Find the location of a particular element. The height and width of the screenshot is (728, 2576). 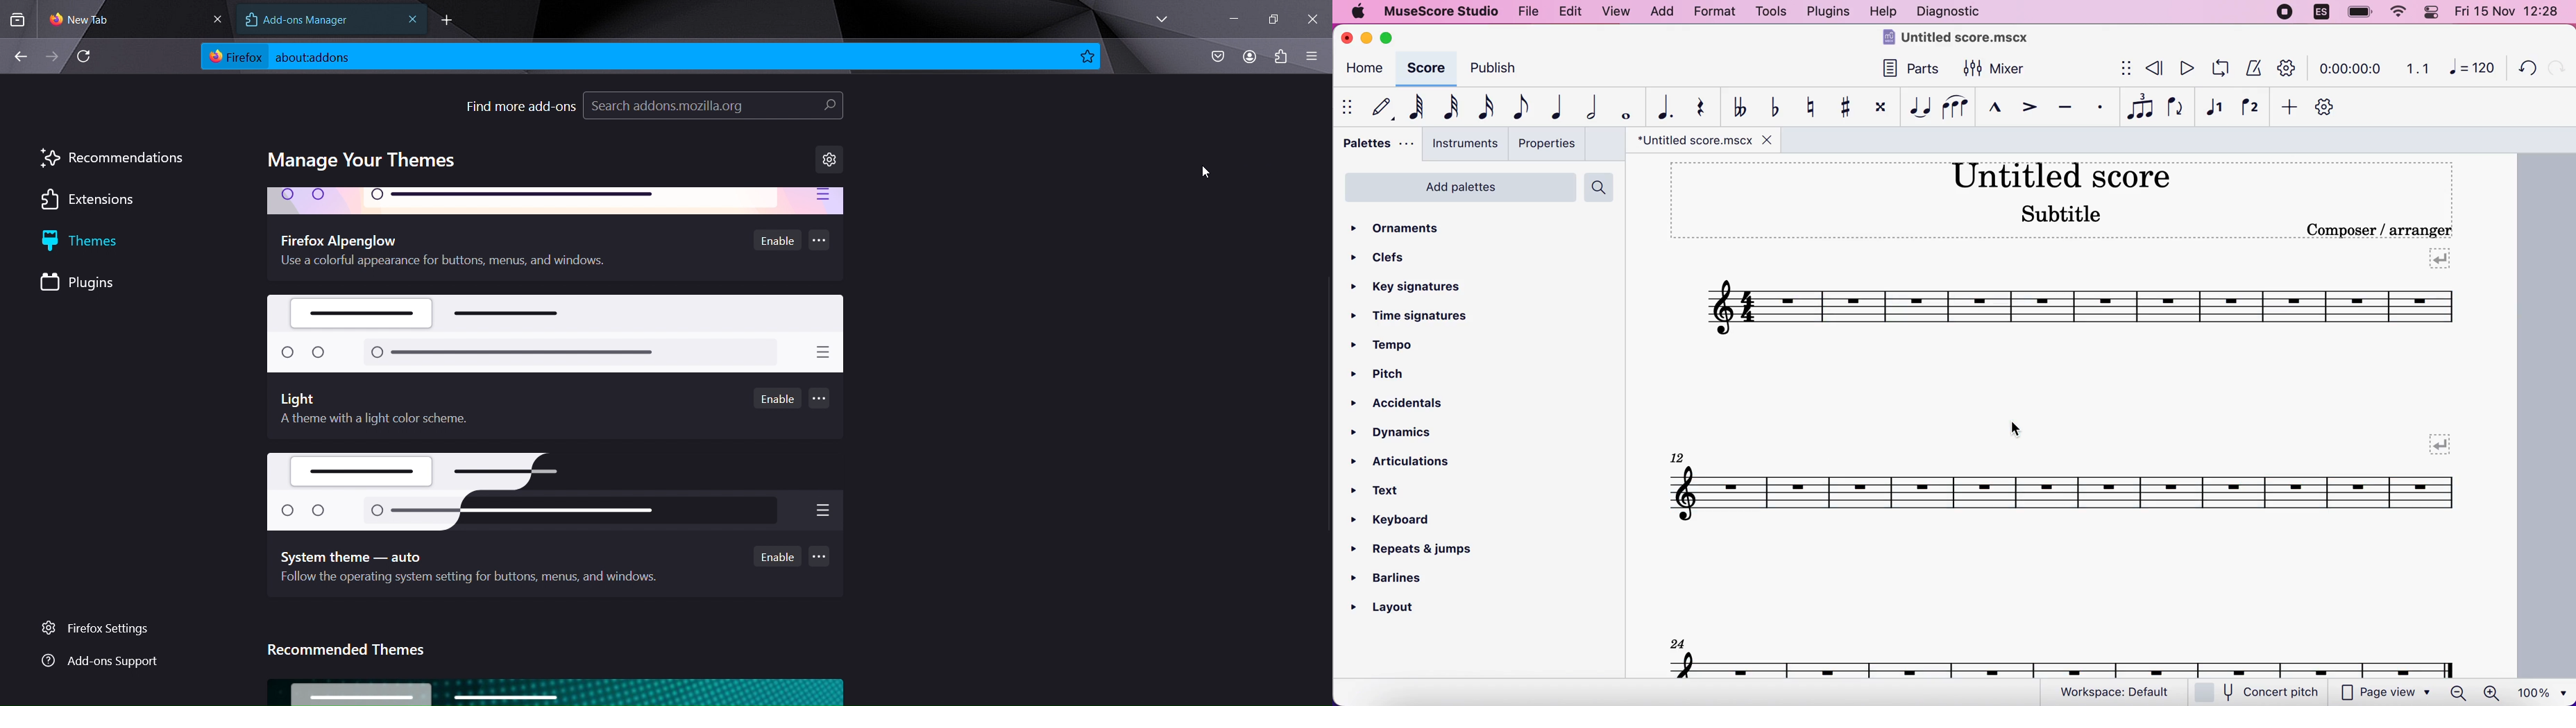

accent is located at coordinates (2024, 109).